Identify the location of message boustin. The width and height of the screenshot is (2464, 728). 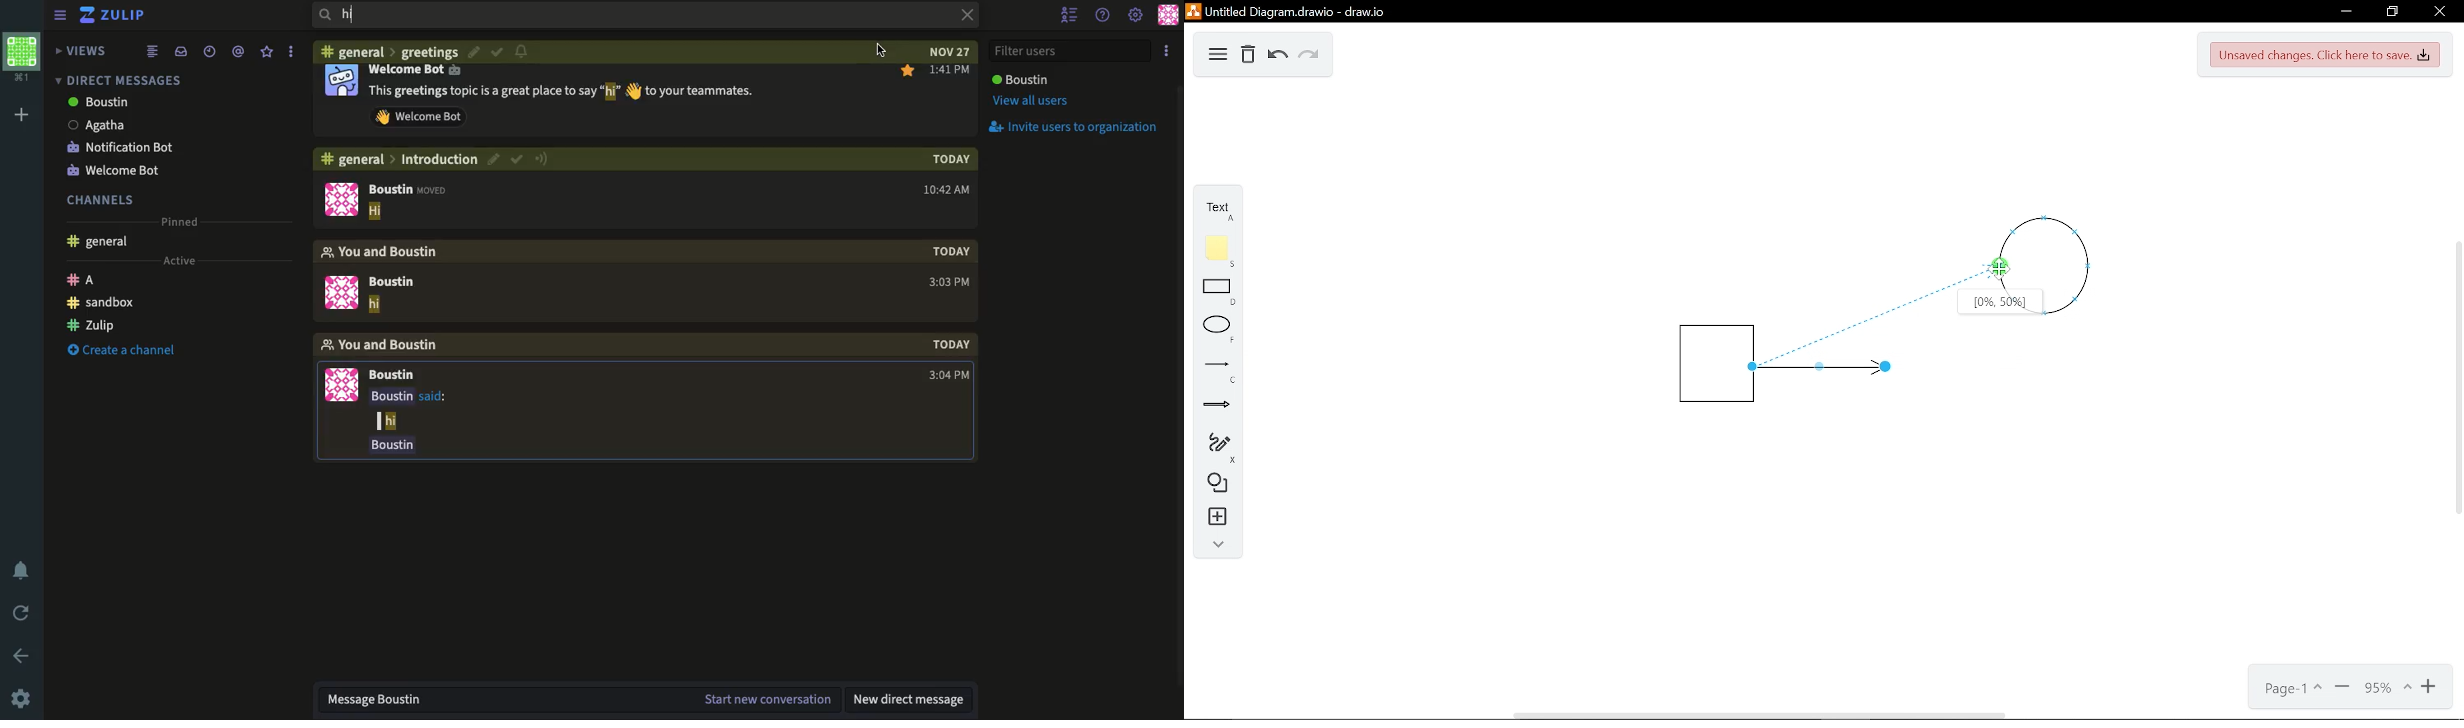
(505, 699).